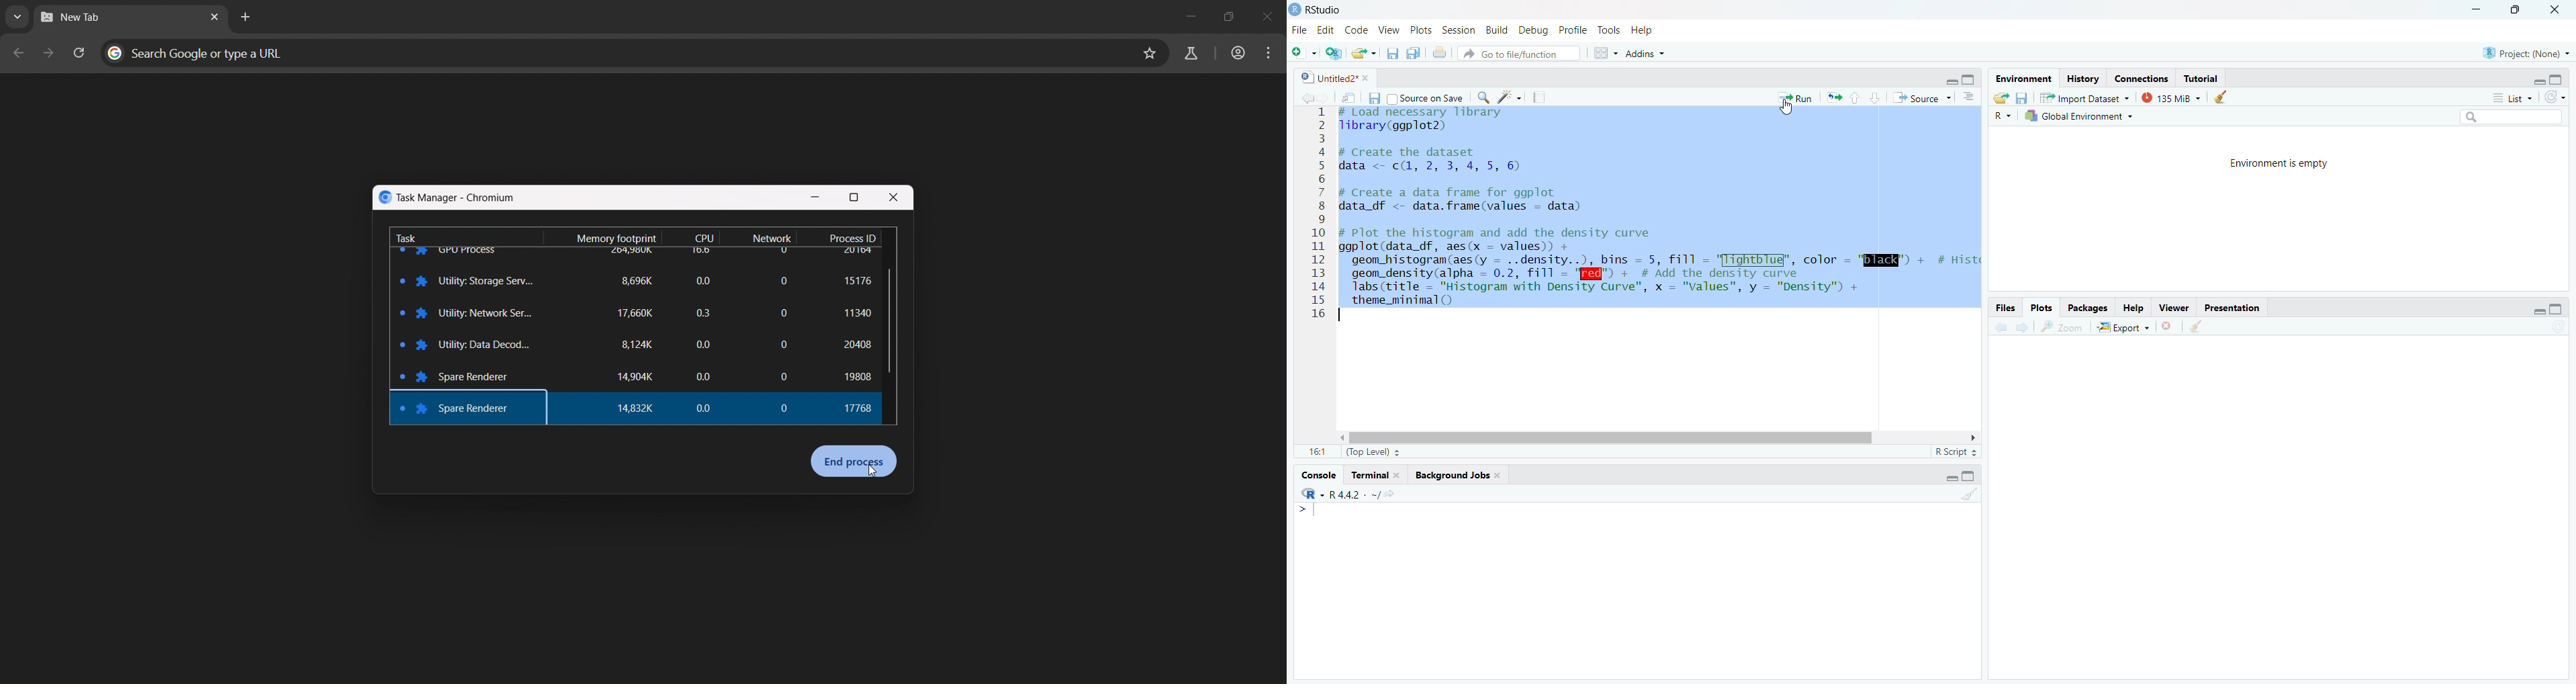 Image resolution: width=2576 pixels, height=700 pixels. I want to click on maximize, so click(1229, 13).